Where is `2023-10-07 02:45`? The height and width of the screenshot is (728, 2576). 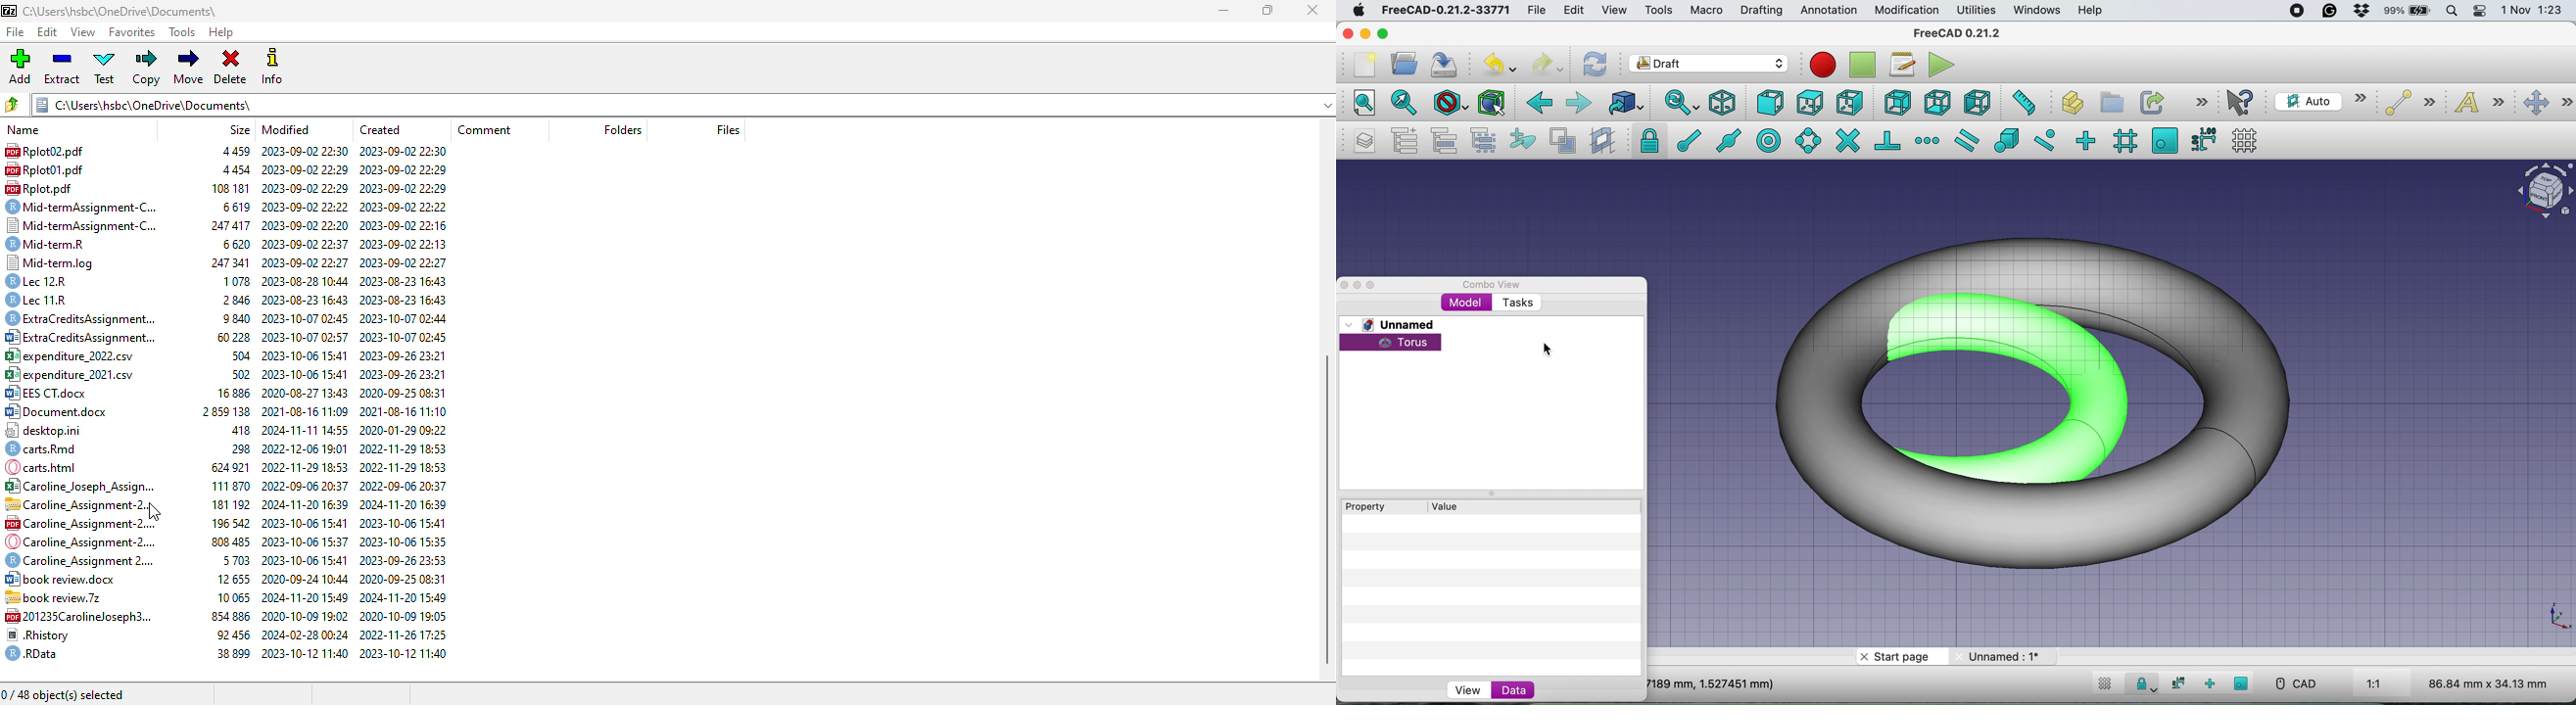
2023-10-07 02:45 is located at coordinates (407, 337).